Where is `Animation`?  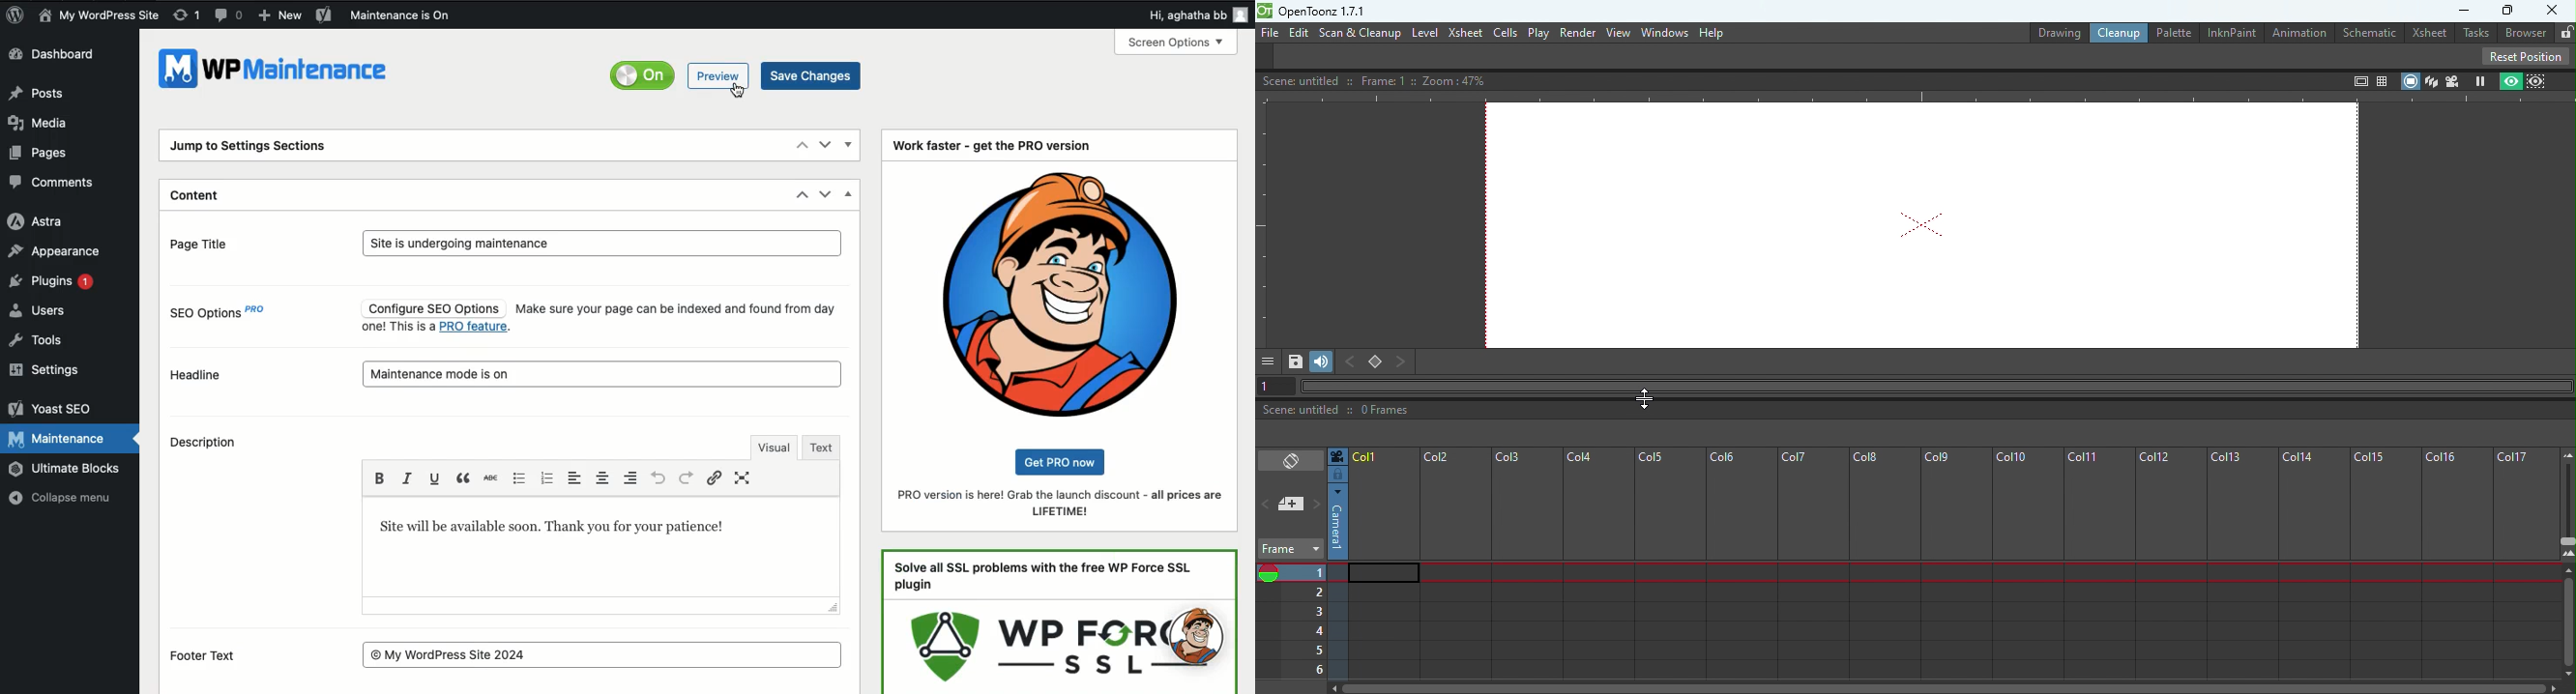 Animation is located at coordinates (2301, 34).